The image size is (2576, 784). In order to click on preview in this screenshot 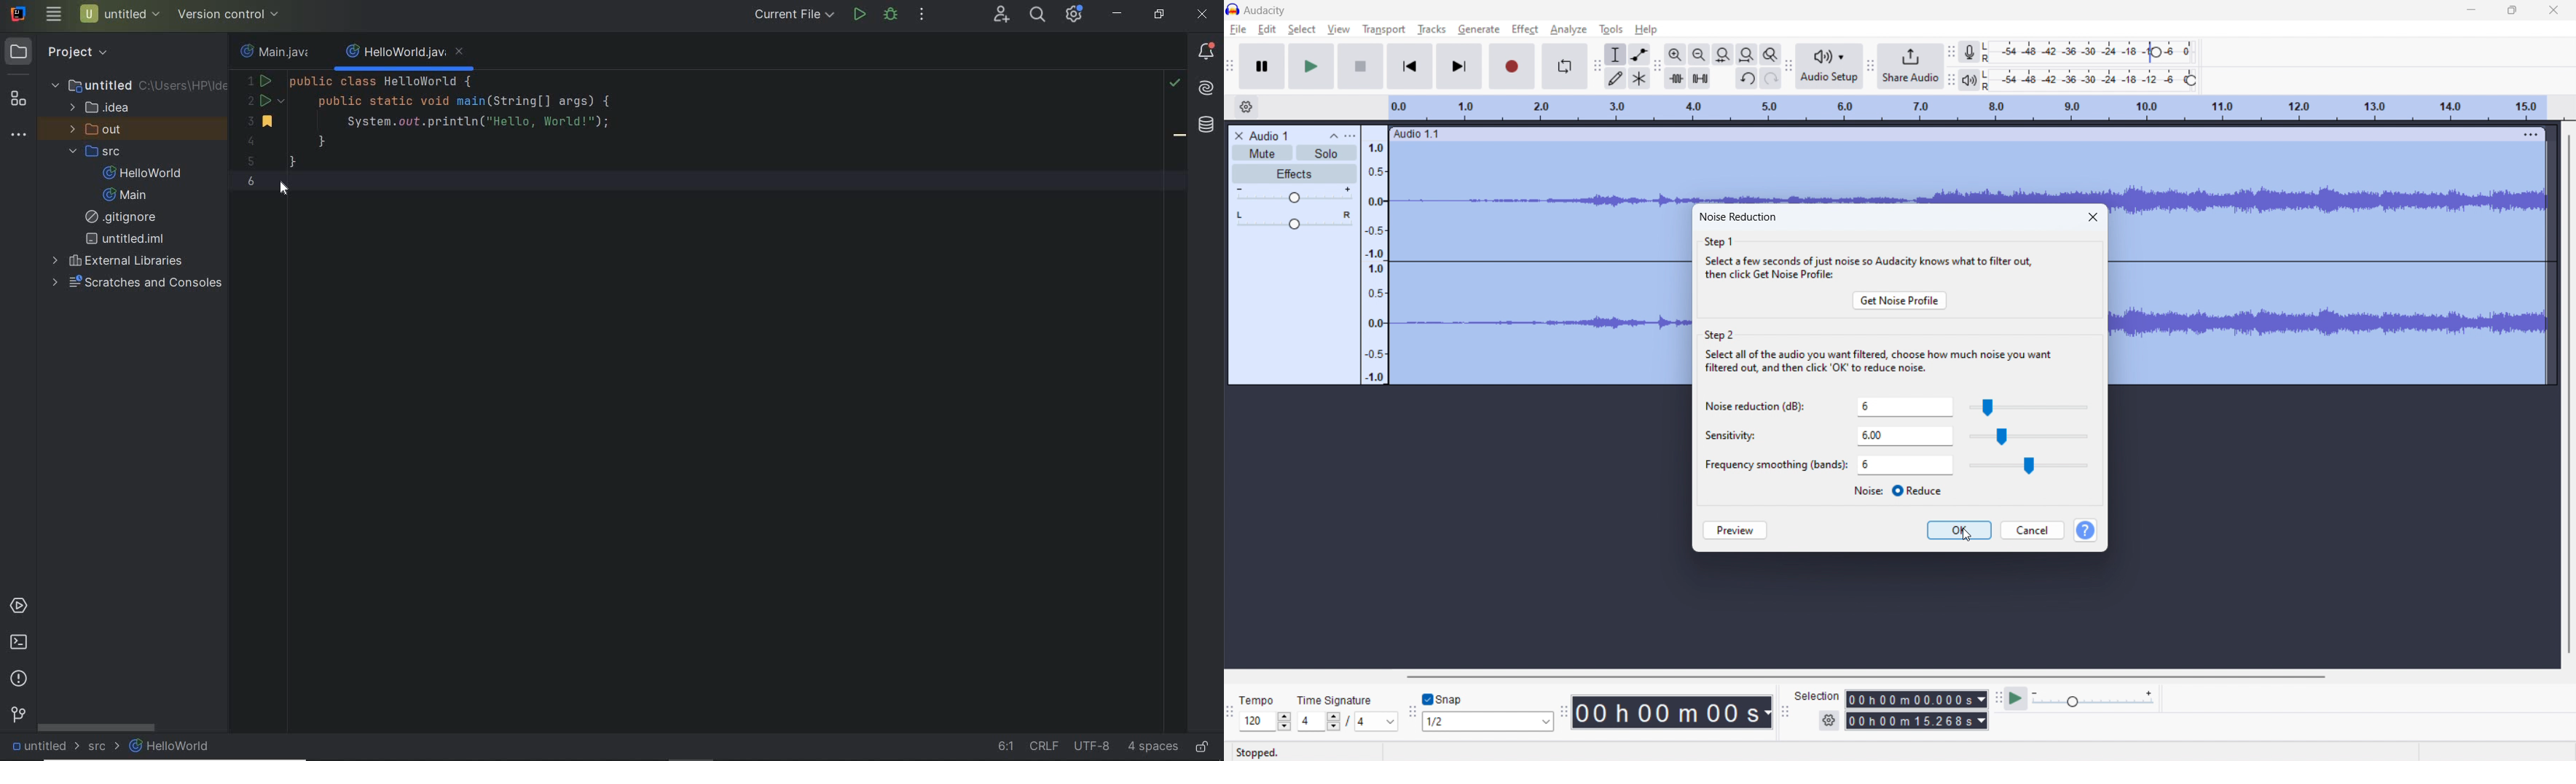, I will do `click(1736, 531)`.